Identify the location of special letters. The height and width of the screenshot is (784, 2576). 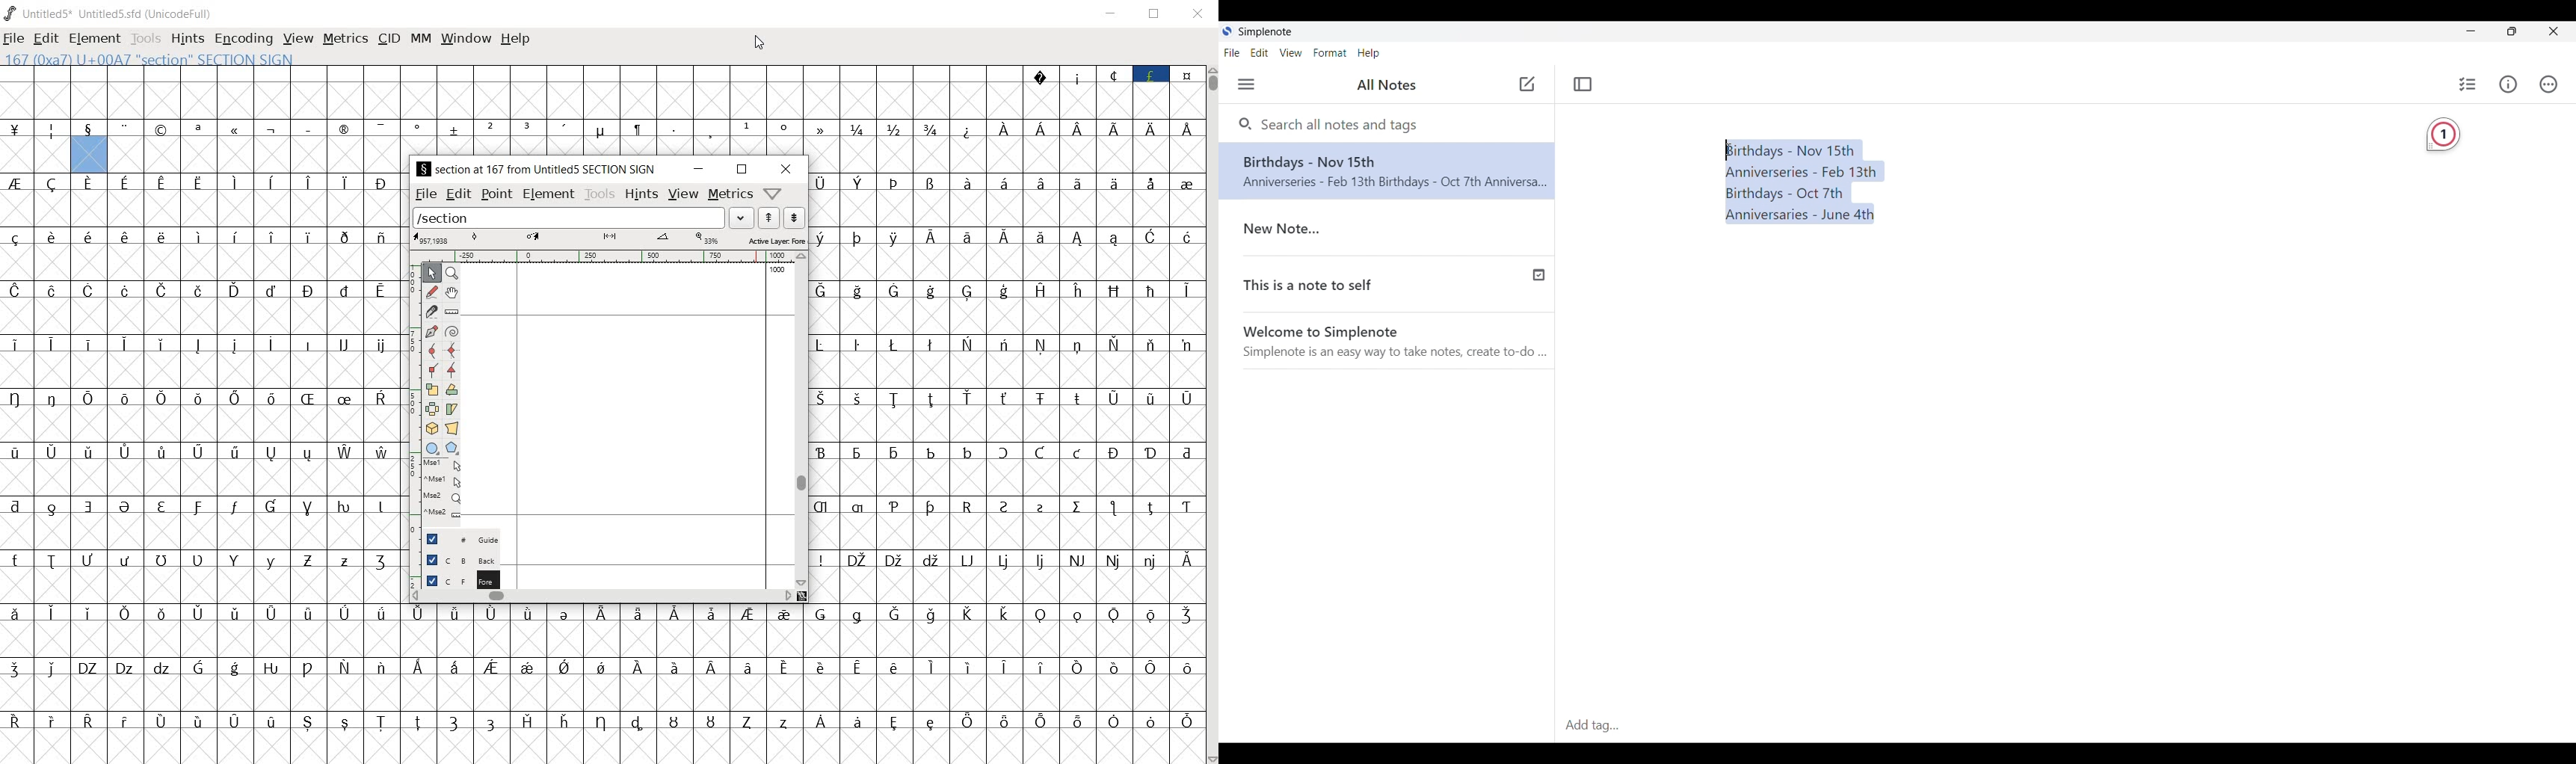
(604, 720).